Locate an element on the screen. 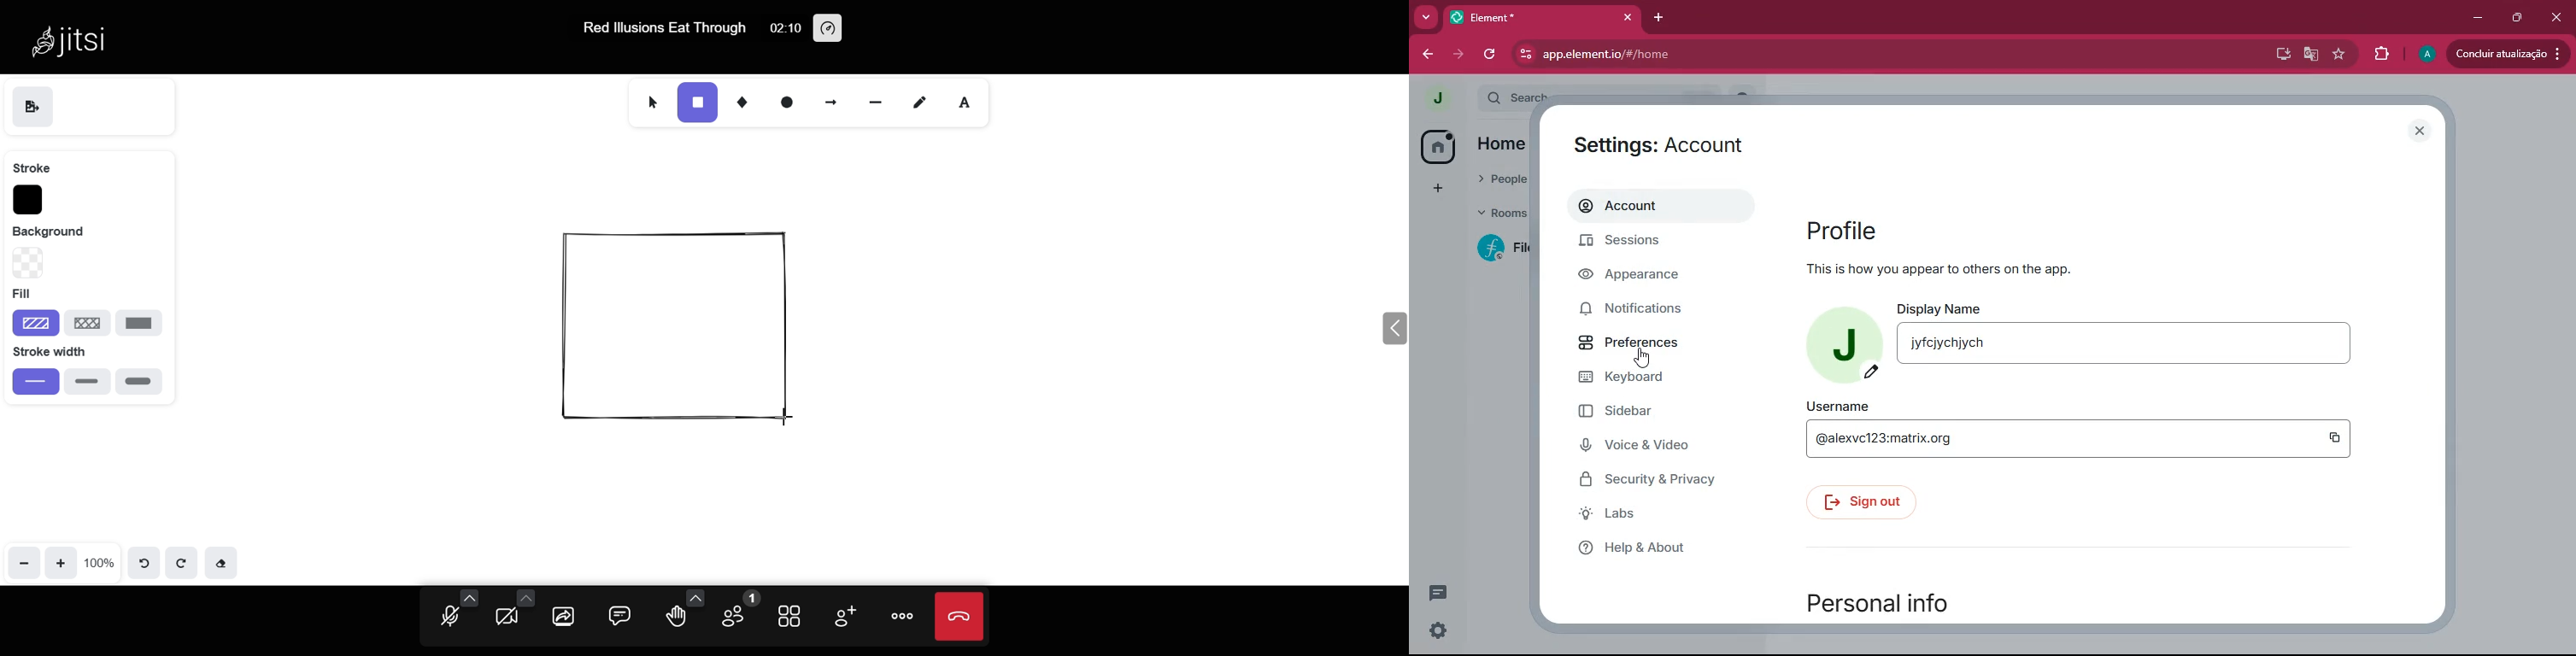 This screenshot has height=672, width=2576. Jitsi is located at coordinates (75, 38).